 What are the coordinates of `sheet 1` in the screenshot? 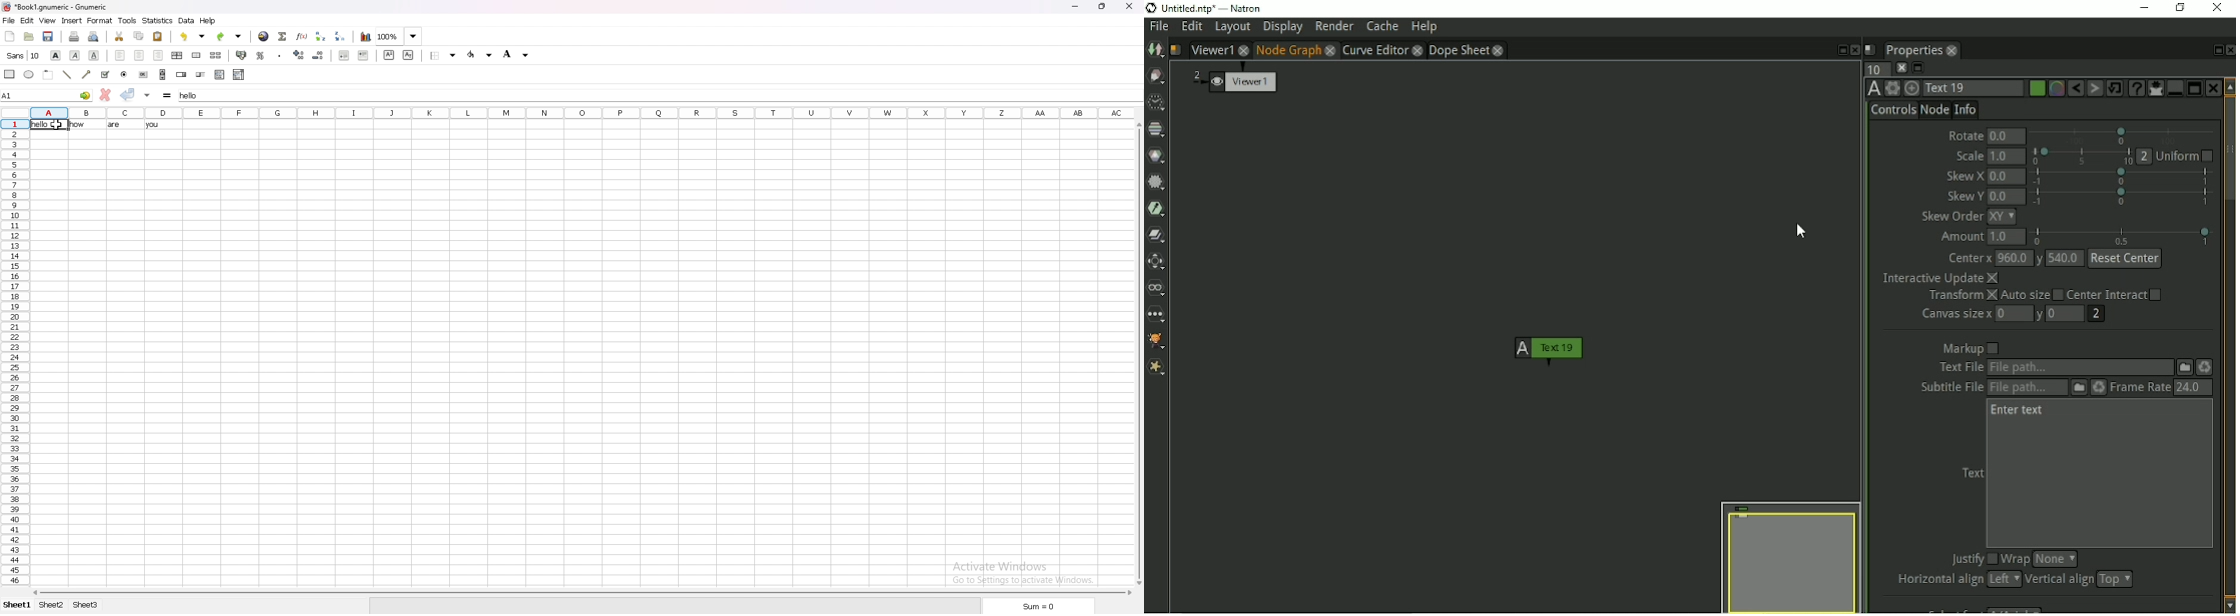 It's located at (16, 606).